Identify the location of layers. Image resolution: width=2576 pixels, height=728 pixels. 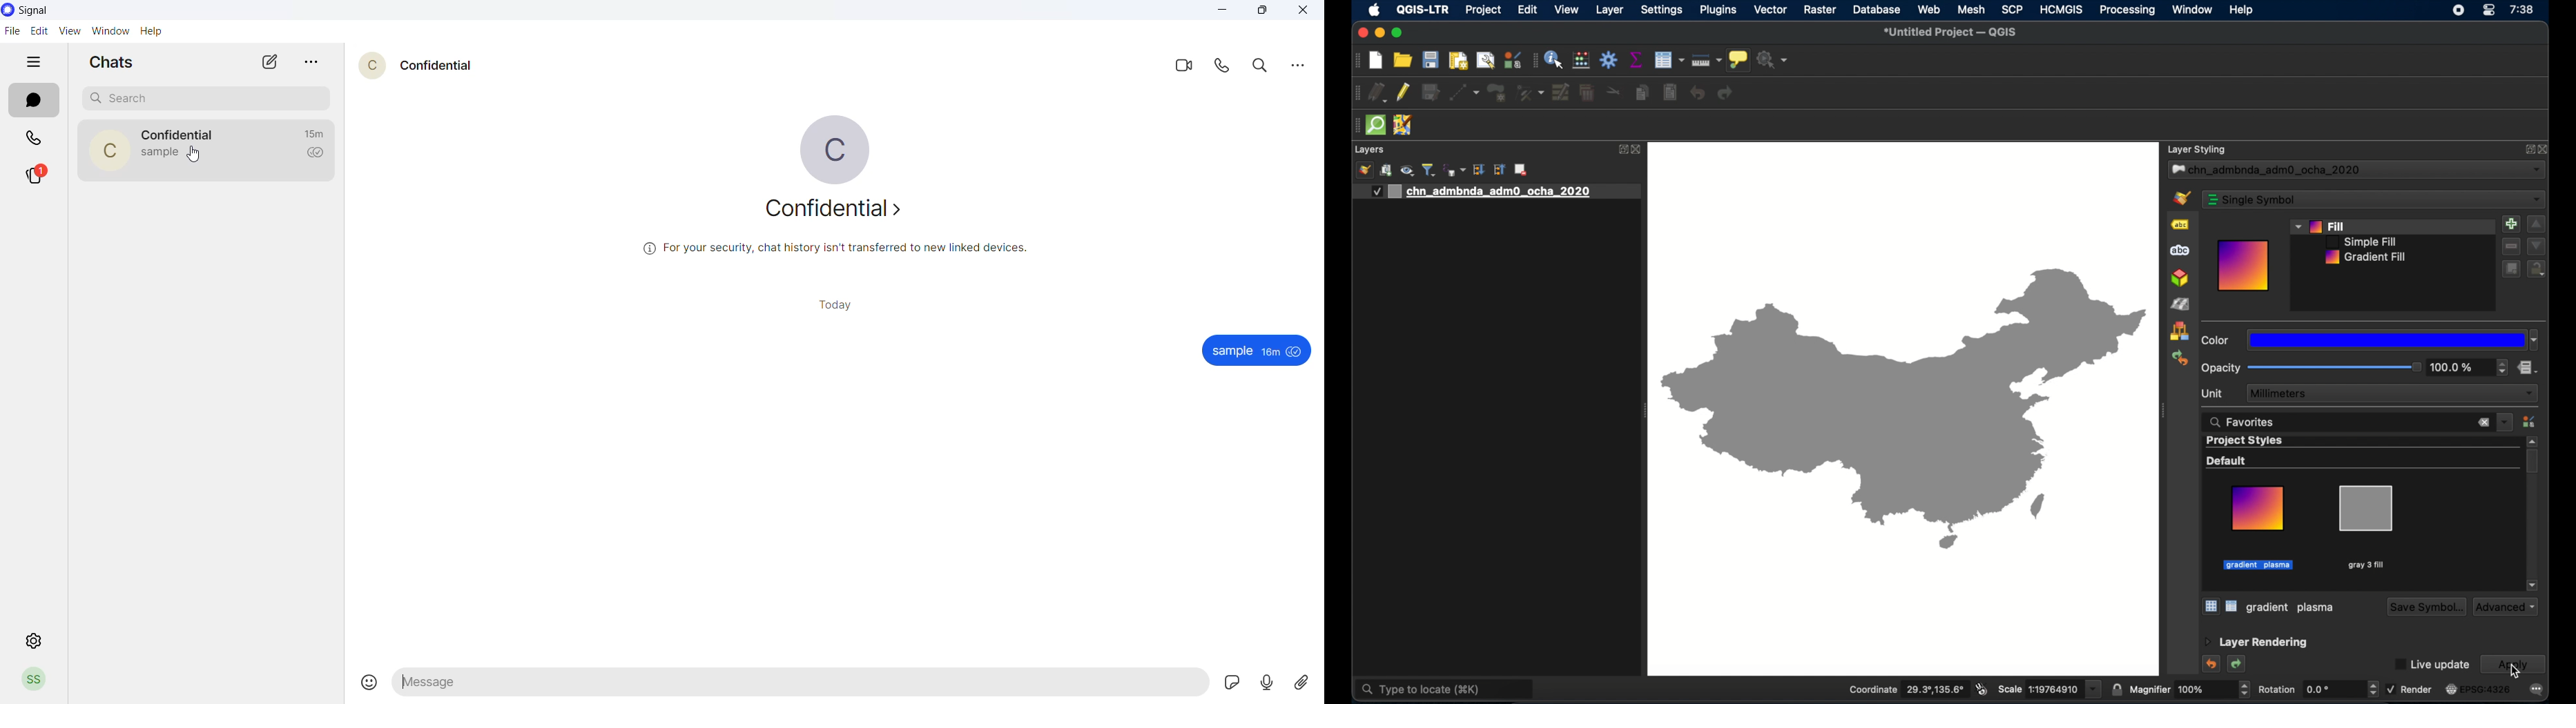
(1369, 150).